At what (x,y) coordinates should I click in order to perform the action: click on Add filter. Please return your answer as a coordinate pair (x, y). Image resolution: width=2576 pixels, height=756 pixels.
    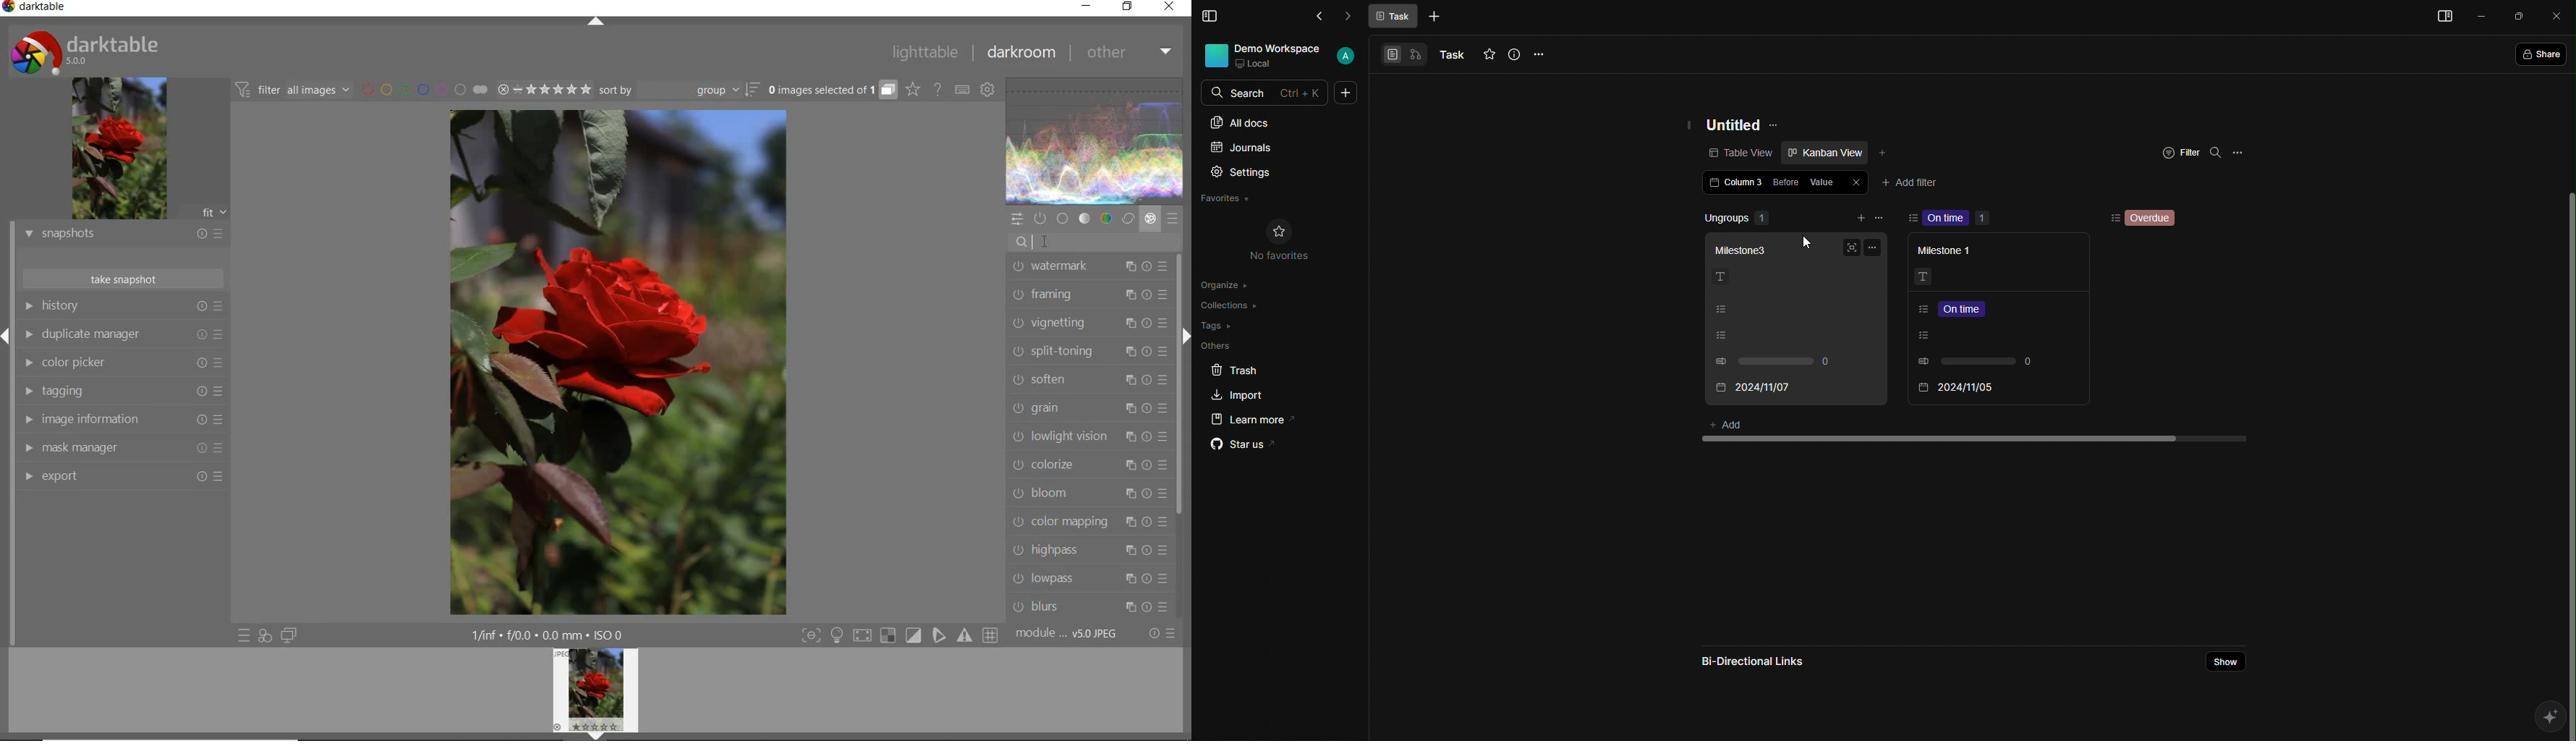
    Looking at the image, I should click on (1910, 180).